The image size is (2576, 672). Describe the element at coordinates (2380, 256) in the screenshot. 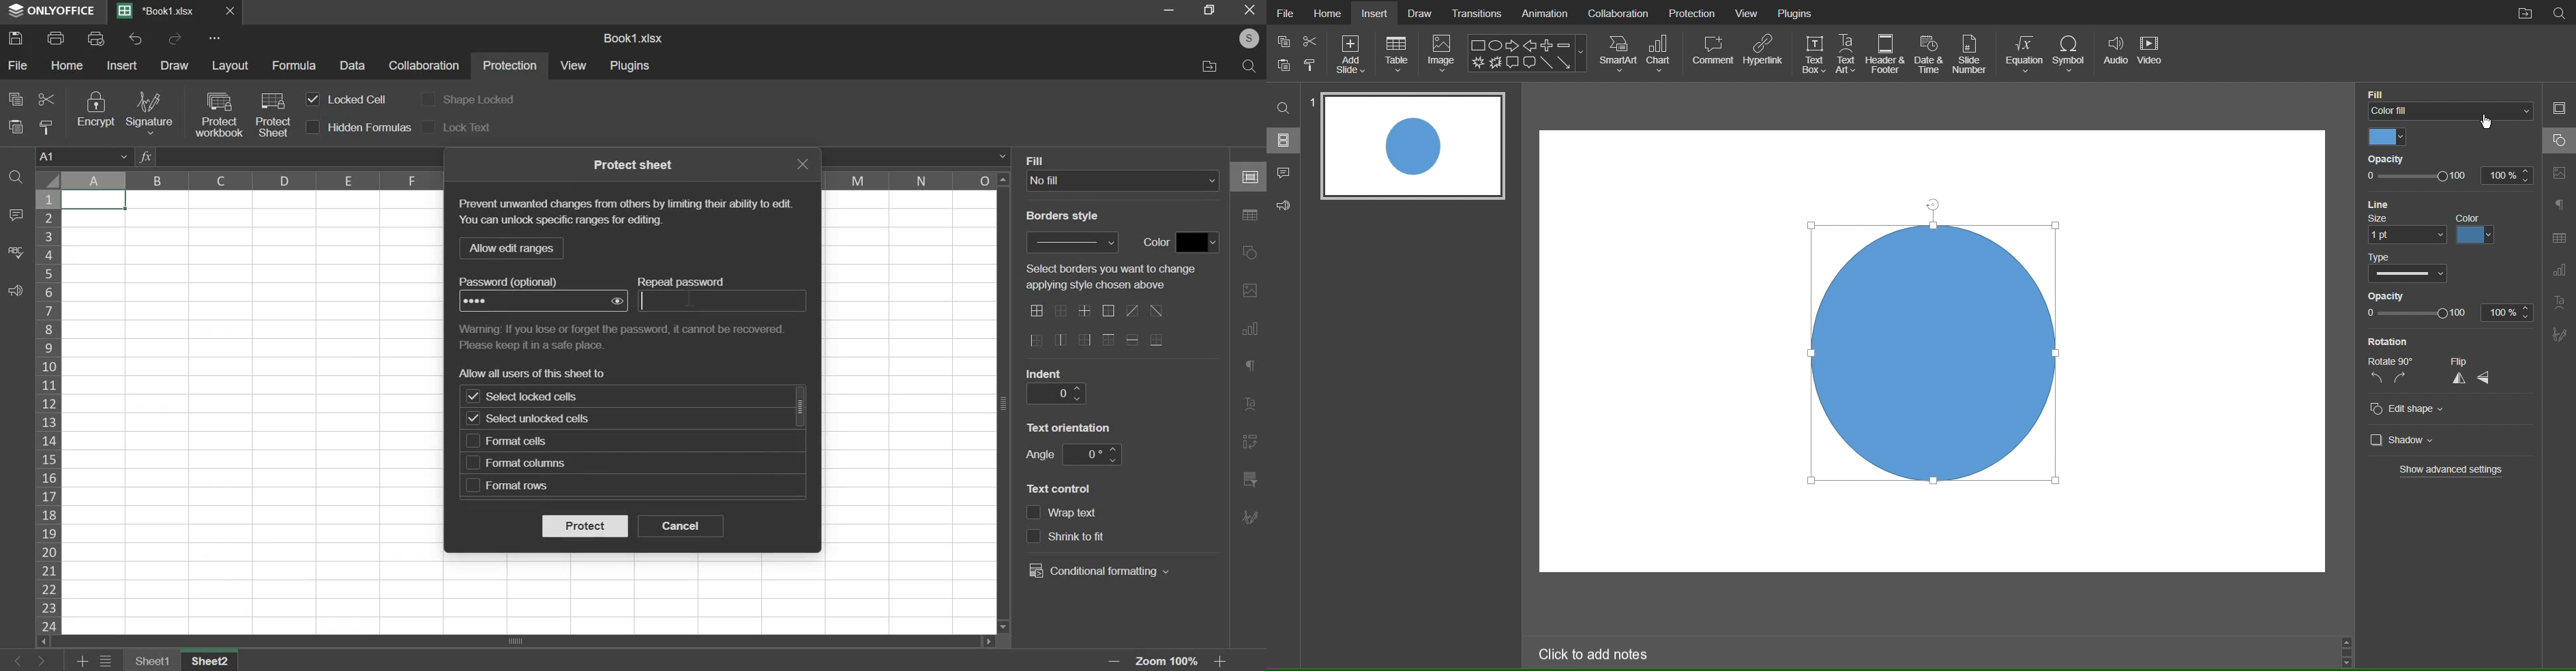

I see `type` at that location.